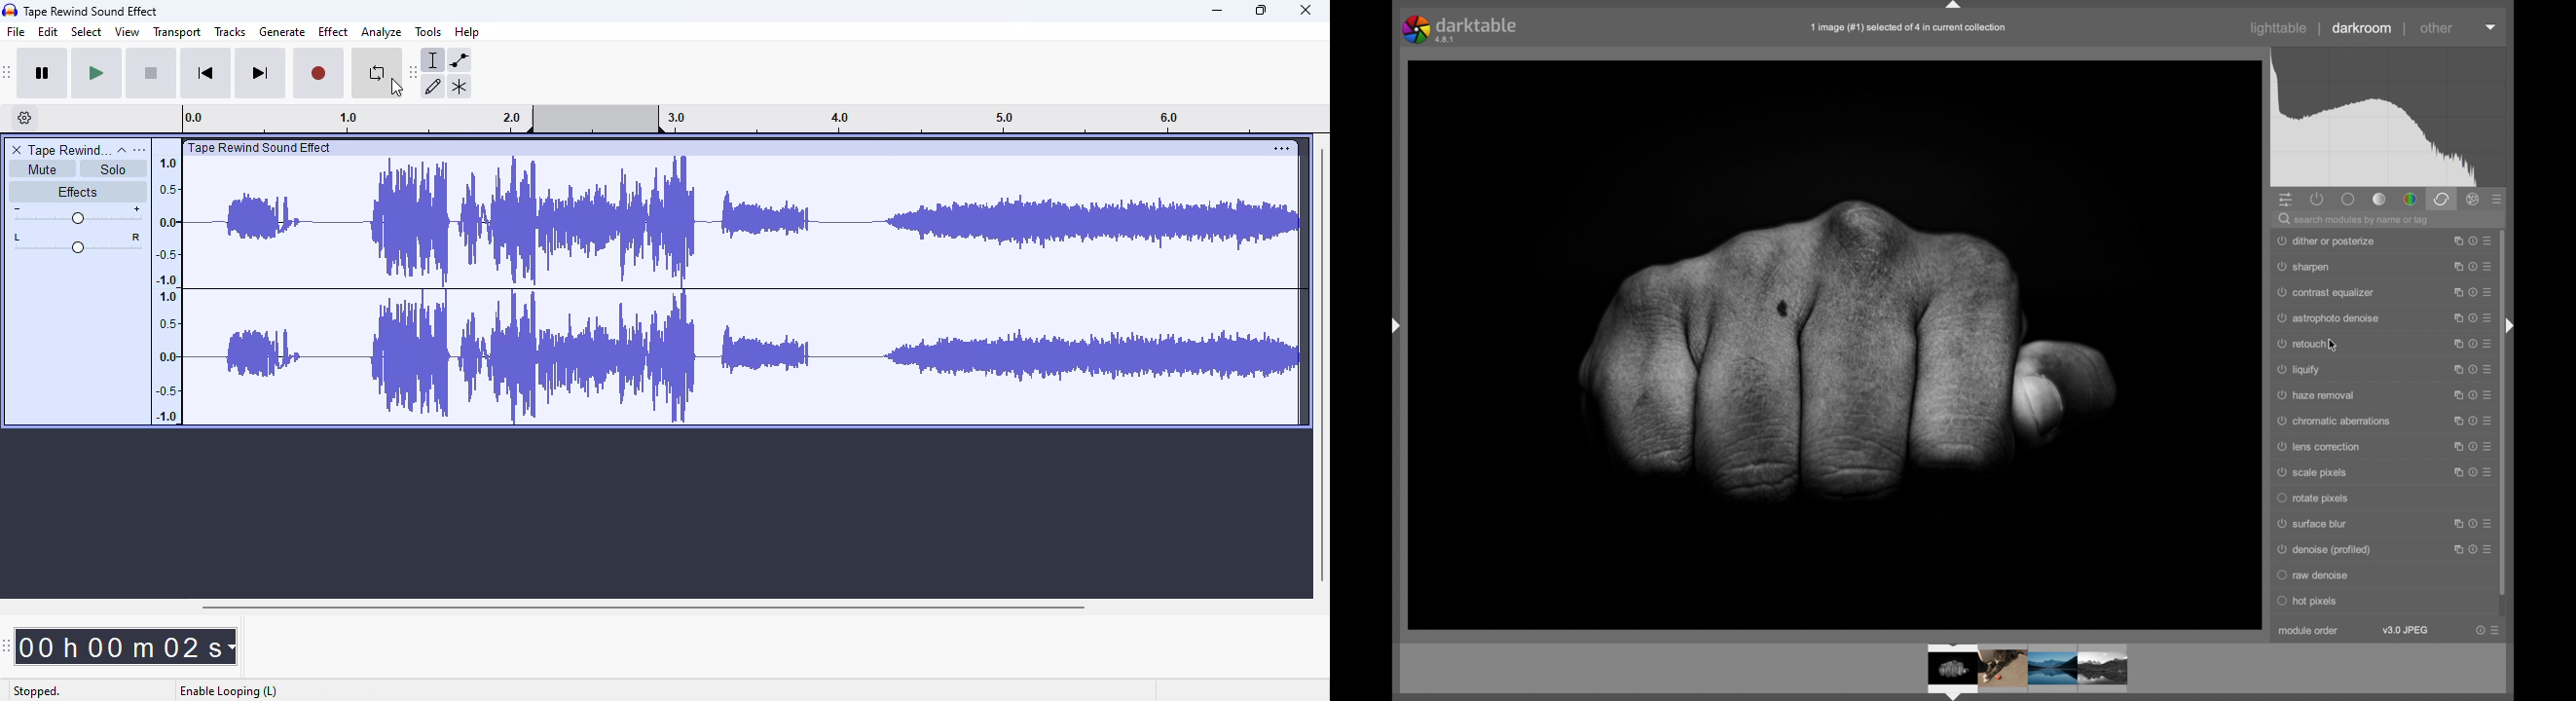  What do you see at coordinates (2279, 29) in the screenshot?
I see `lighttable` at bounding box center [2279, 29].